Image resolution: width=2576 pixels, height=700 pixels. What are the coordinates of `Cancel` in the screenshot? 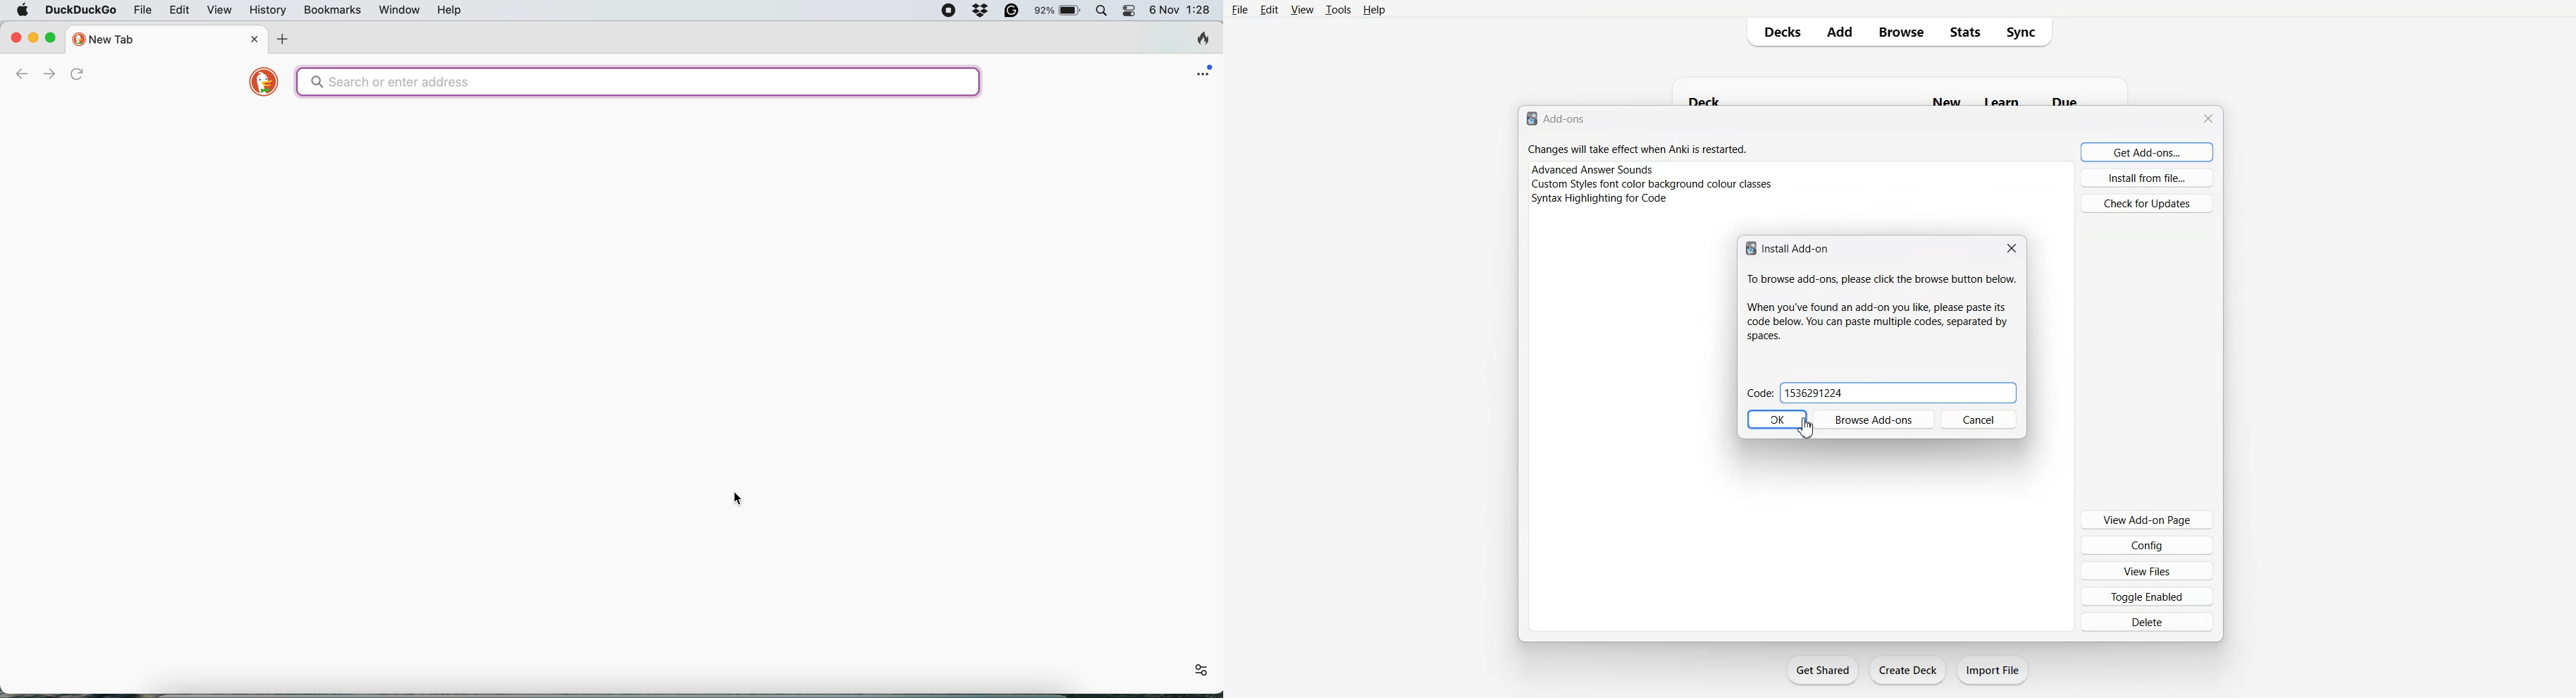 It's located at (1979, 419).